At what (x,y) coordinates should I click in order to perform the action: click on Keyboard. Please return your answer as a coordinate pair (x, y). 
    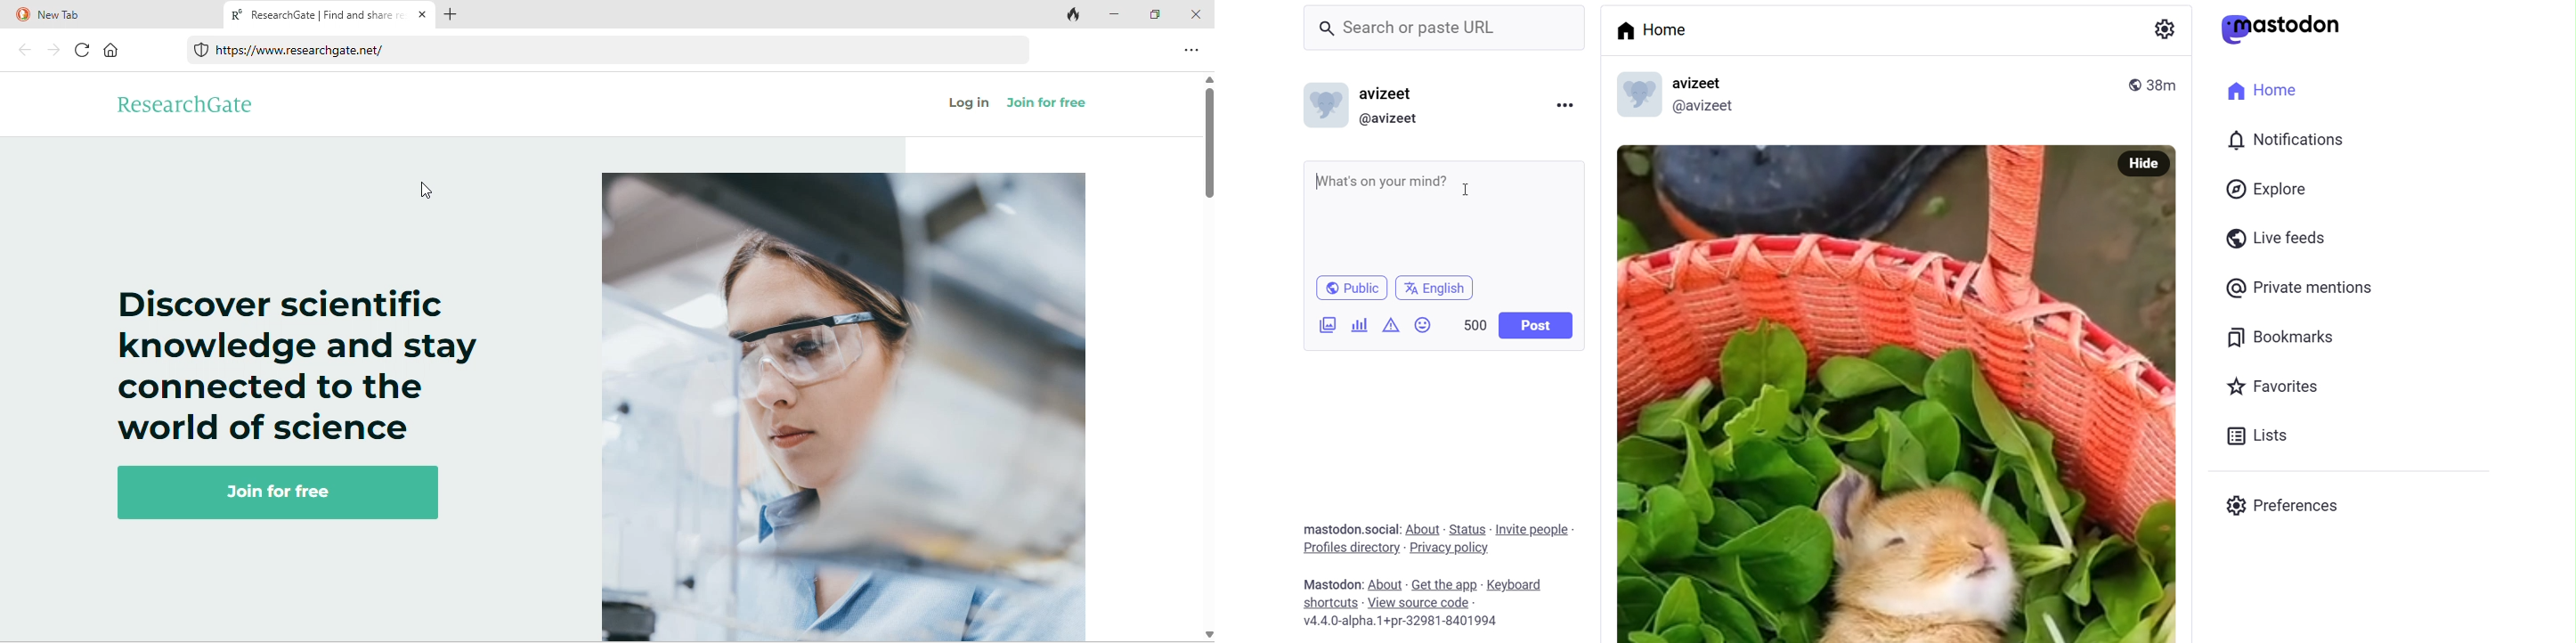
    Looking at the image, I should click on (1520, 583).